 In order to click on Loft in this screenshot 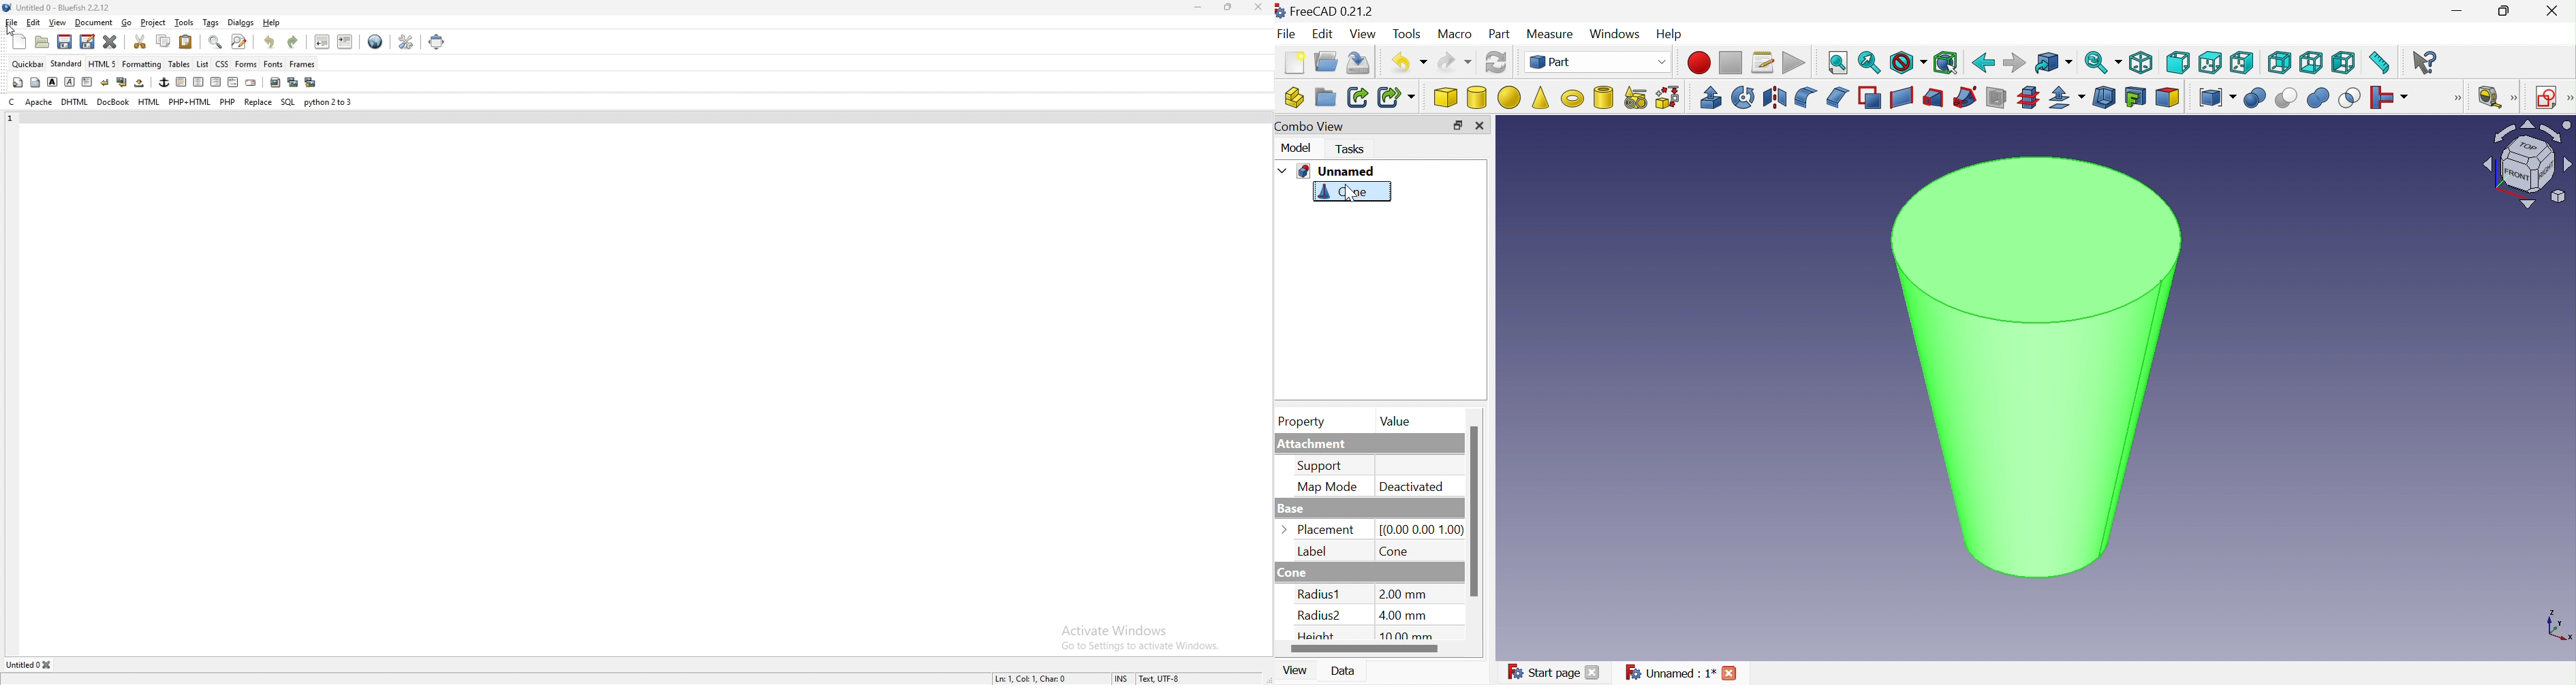, I will do `click(1933, 98)`.